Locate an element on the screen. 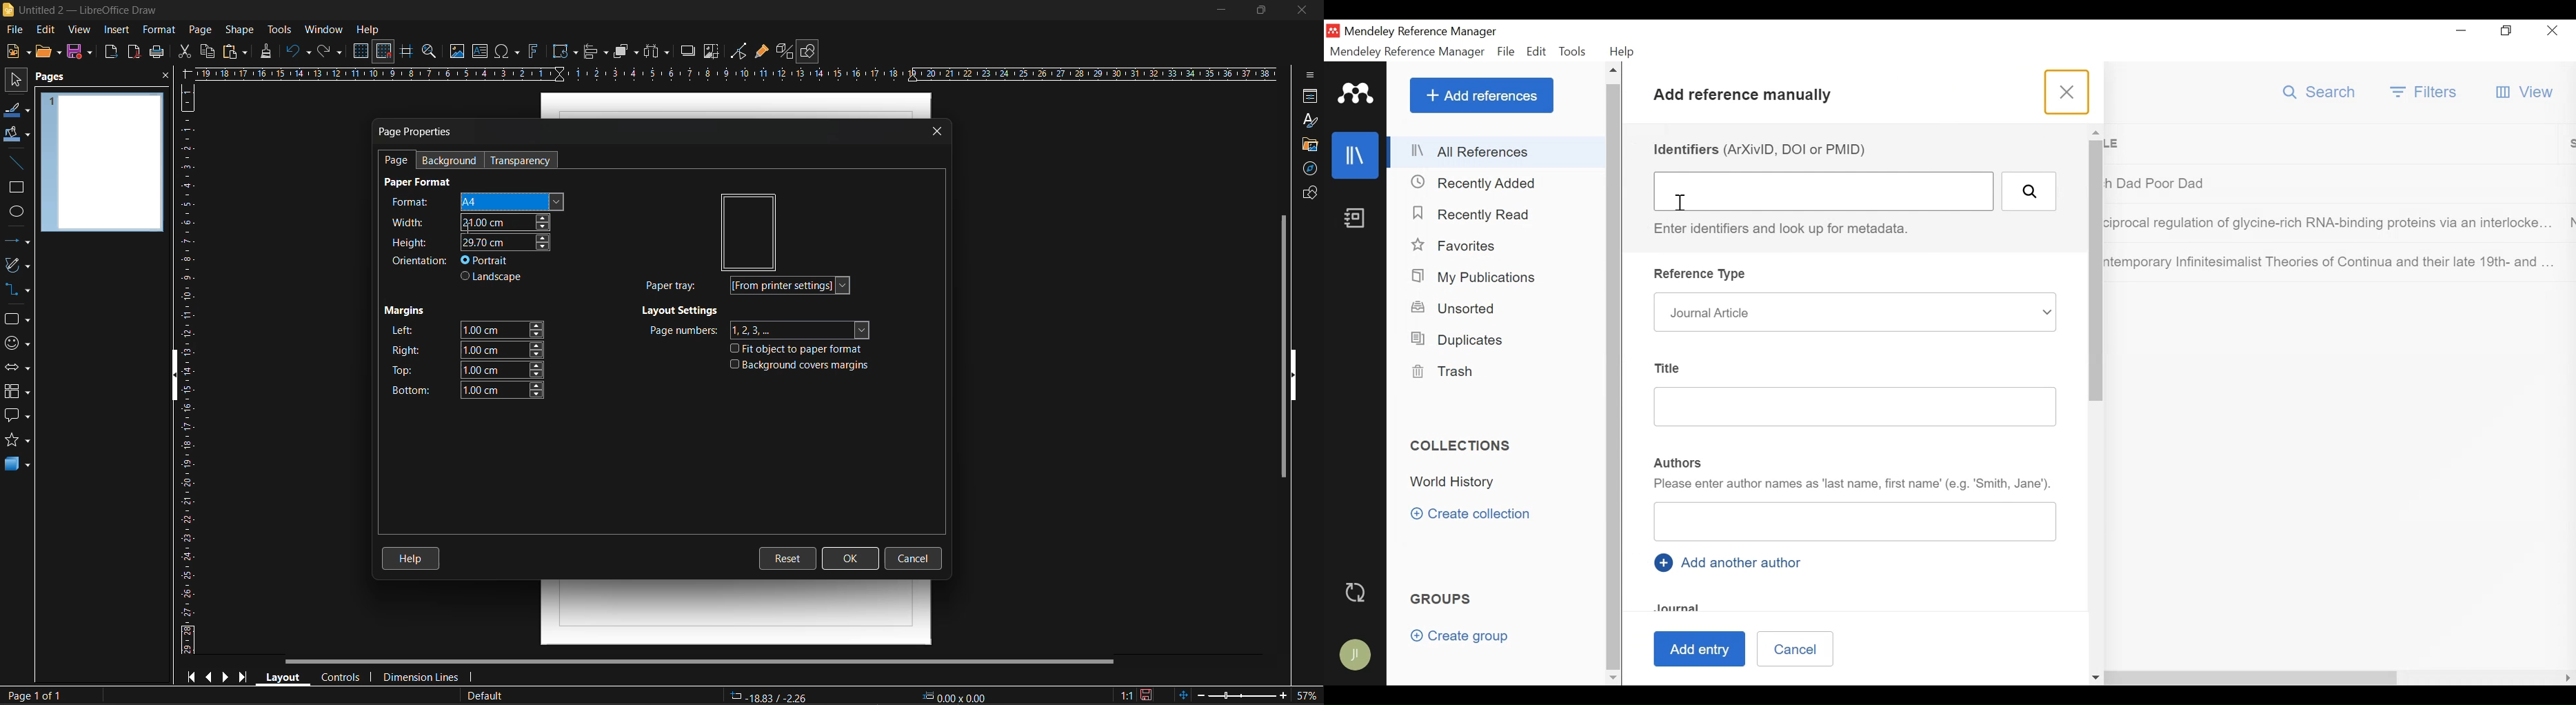 This screenshot has height=728, width=2576. print is located at coordinates (158, 52).